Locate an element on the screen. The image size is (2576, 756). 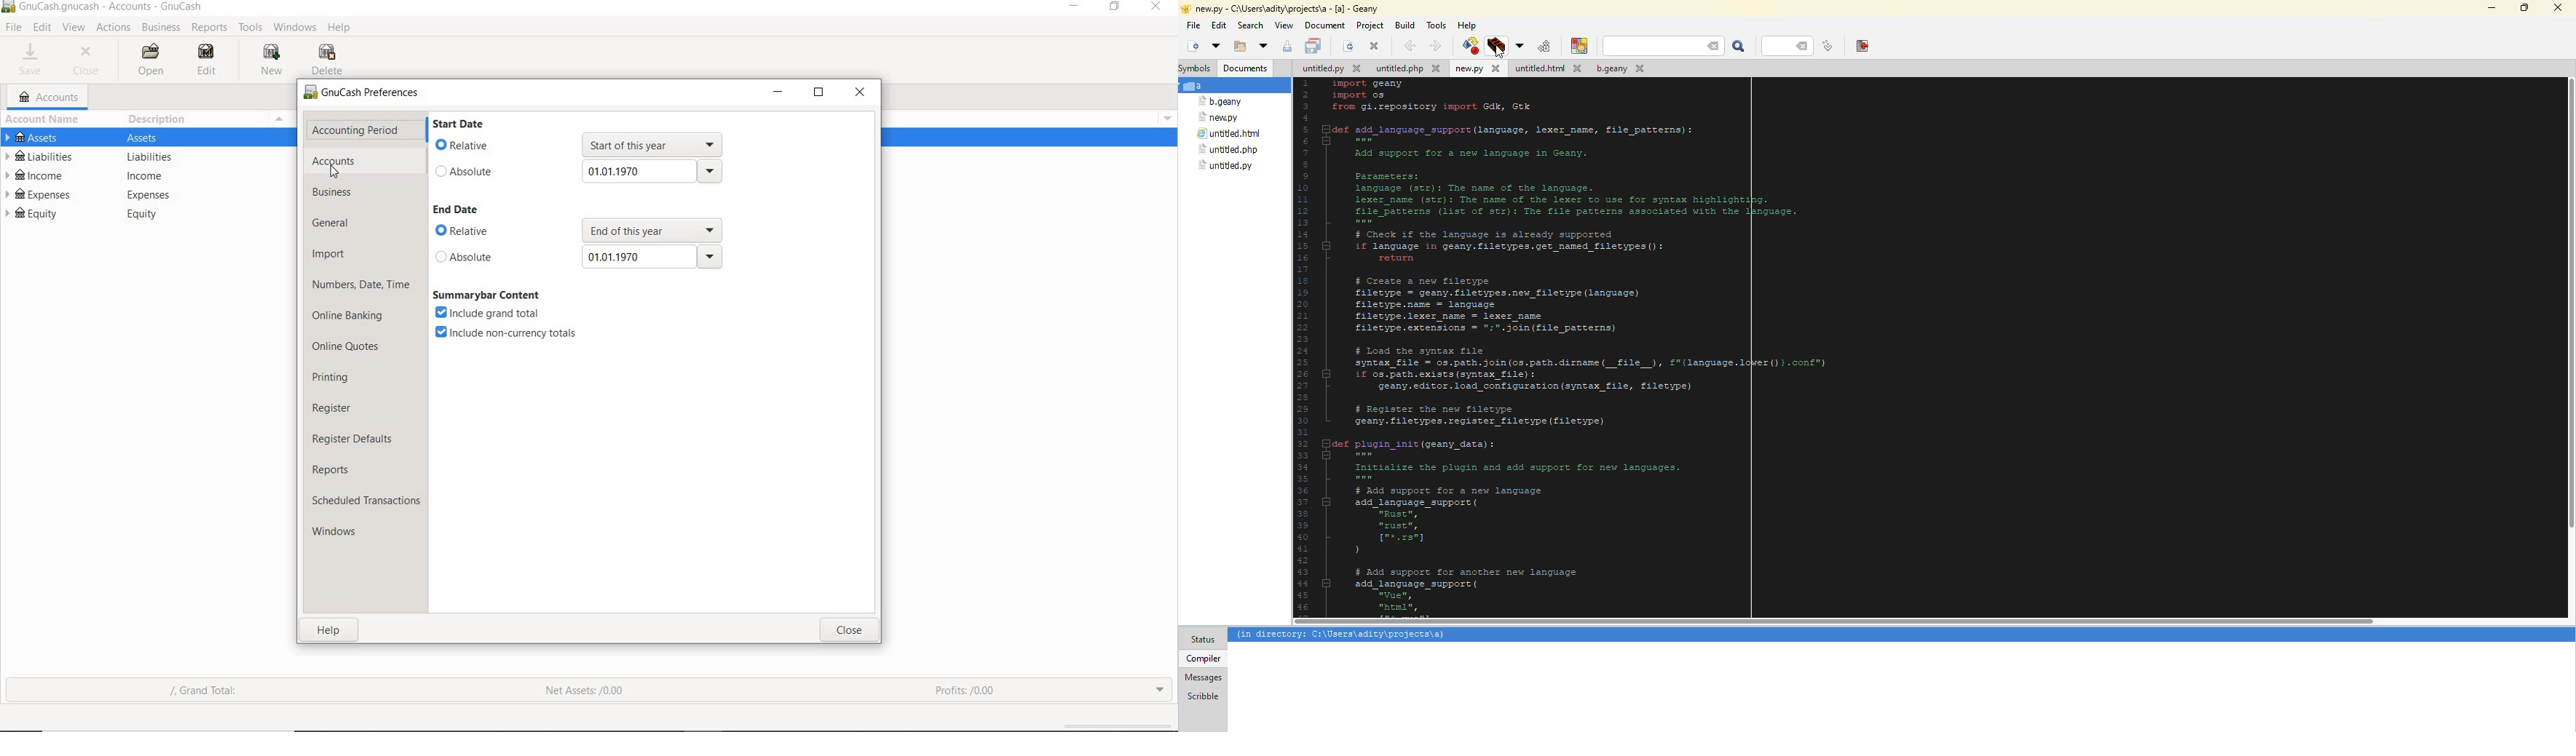
minimize is located at coordinates (779, 91).